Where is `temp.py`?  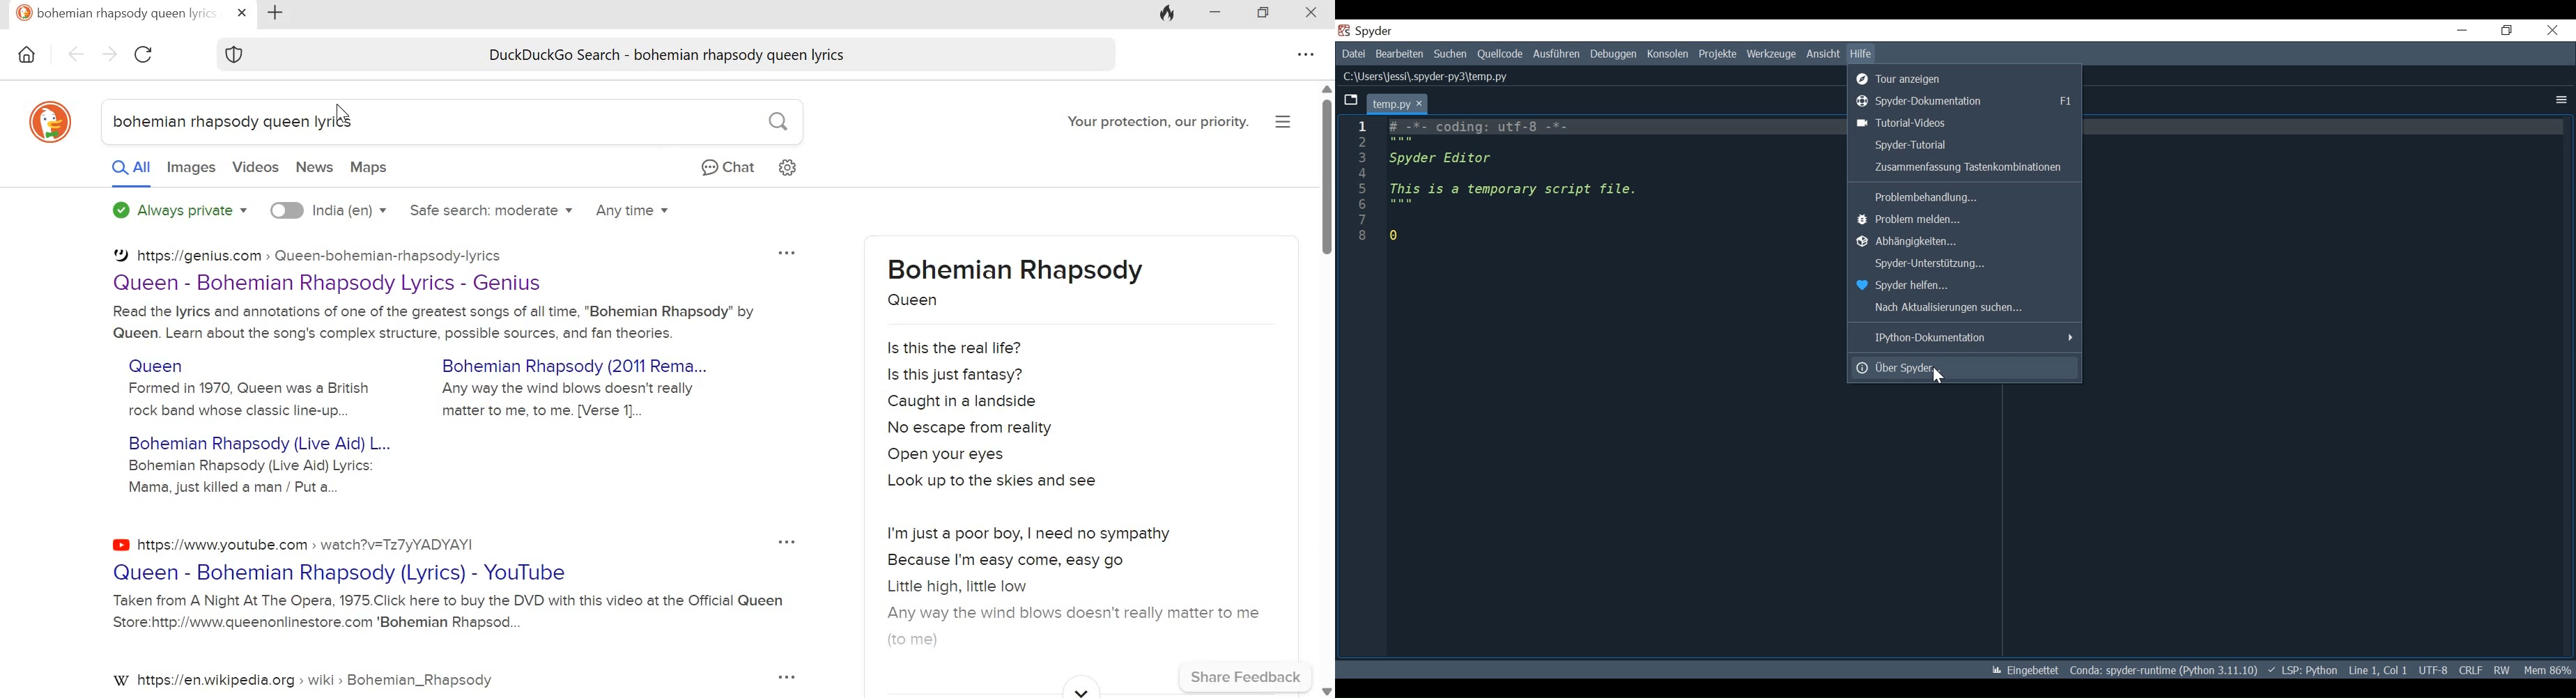 temp.py is located at coordinates (1396, 103).